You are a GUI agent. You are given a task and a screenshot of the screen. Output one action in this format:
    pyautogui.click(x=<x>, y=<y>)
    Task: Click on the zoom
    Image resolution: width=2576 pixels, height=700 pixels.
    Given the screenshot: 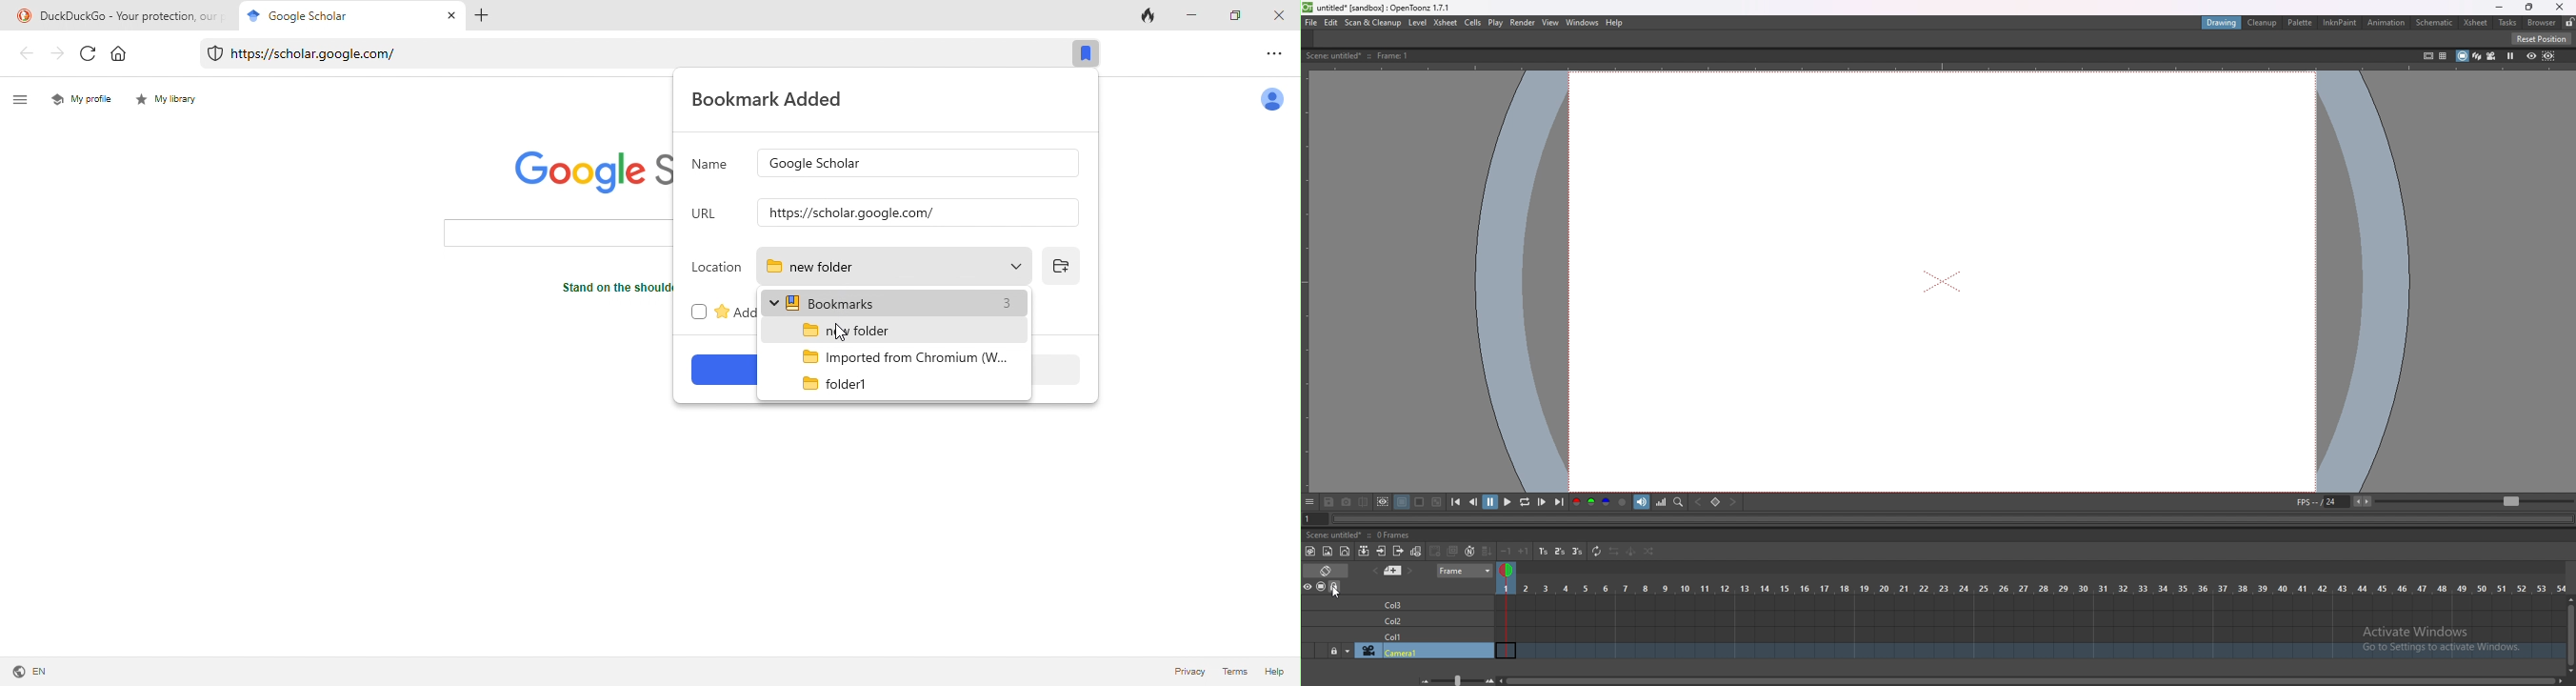 What is the action you would take?
    pyautogui.click(x=2474, y=501)
    